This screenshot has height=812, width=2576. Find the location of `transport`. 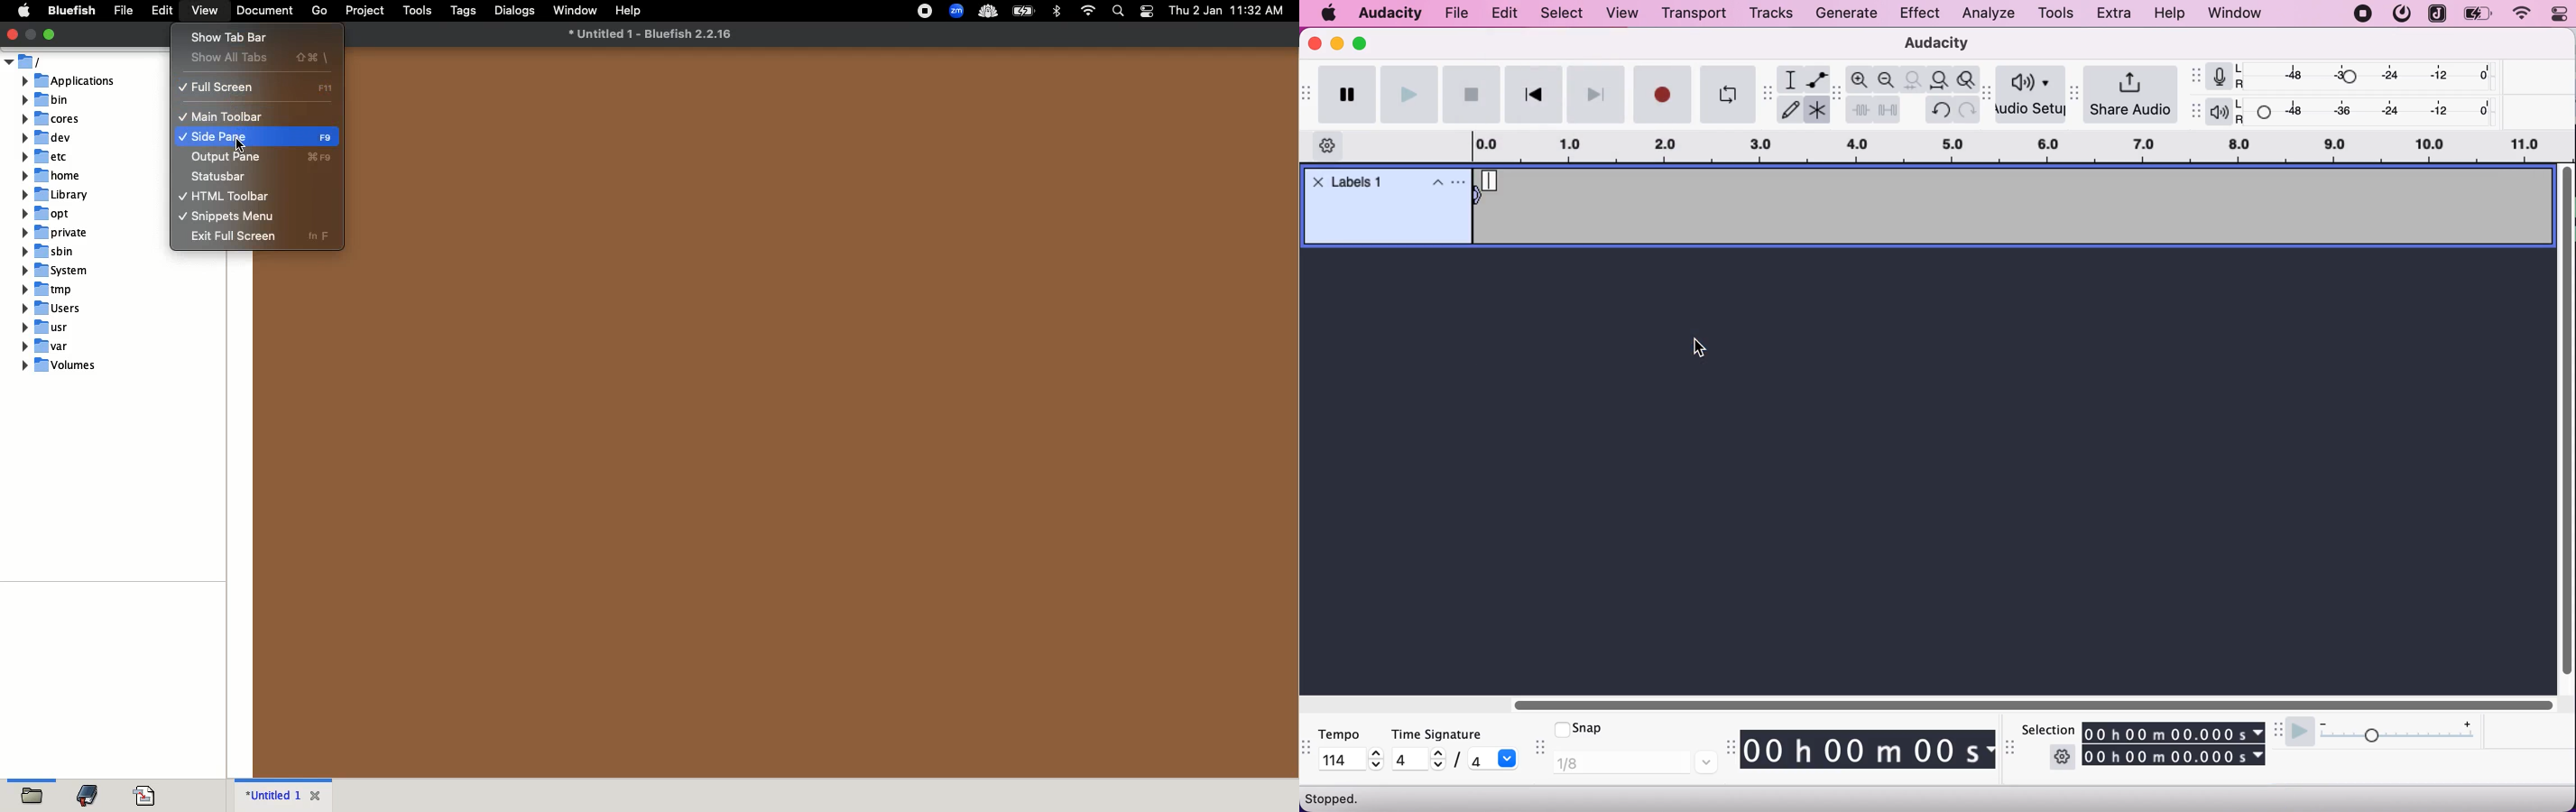

transport is located at coordinates (1692, 13).